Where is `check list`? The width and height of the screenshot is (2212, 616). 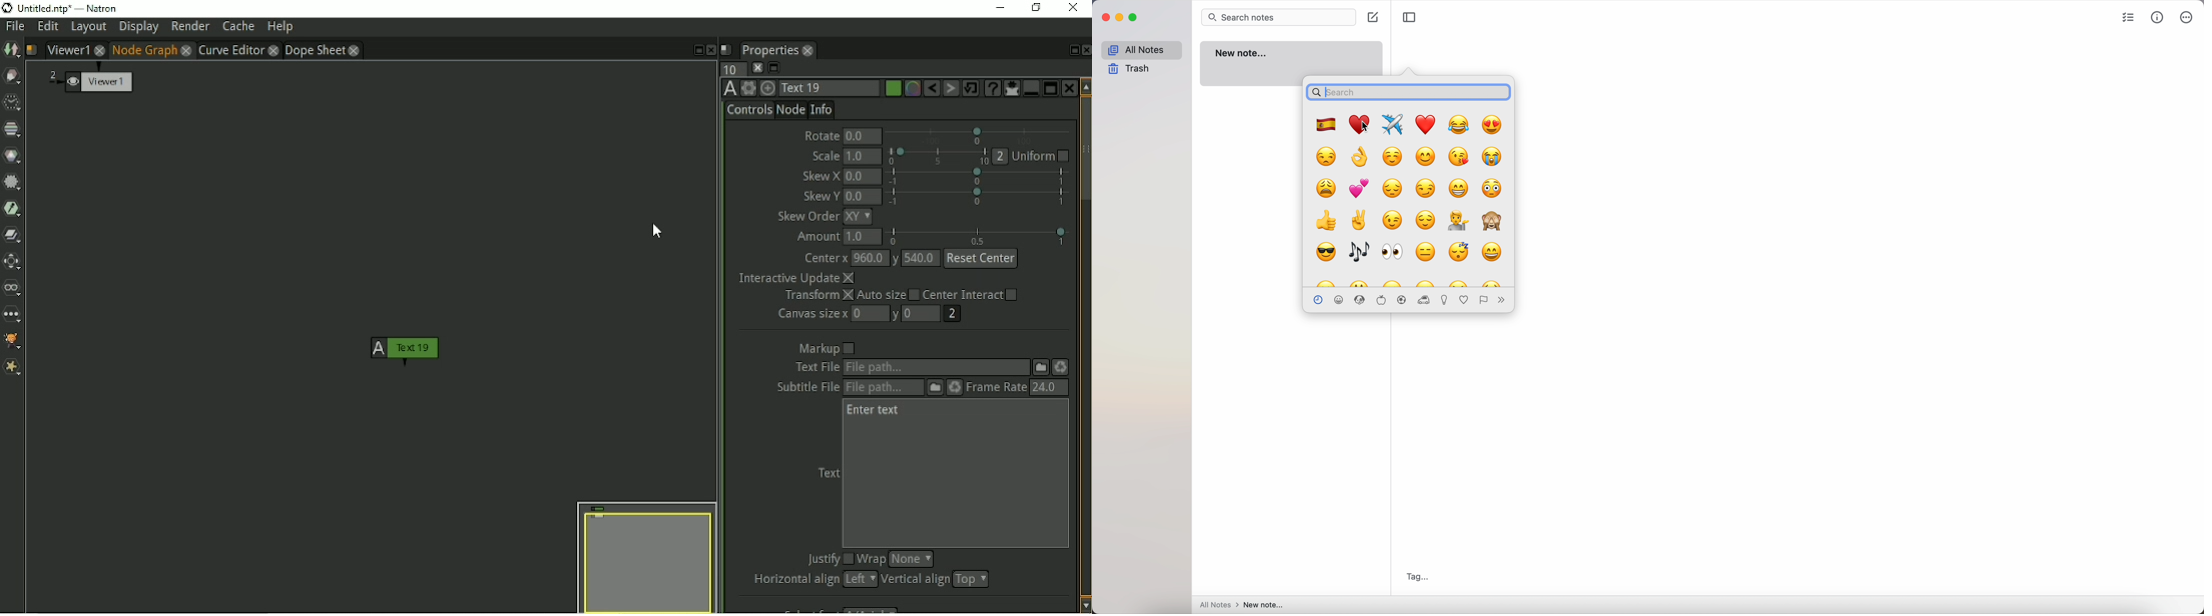 check list is located at coordinates (2127, 17).